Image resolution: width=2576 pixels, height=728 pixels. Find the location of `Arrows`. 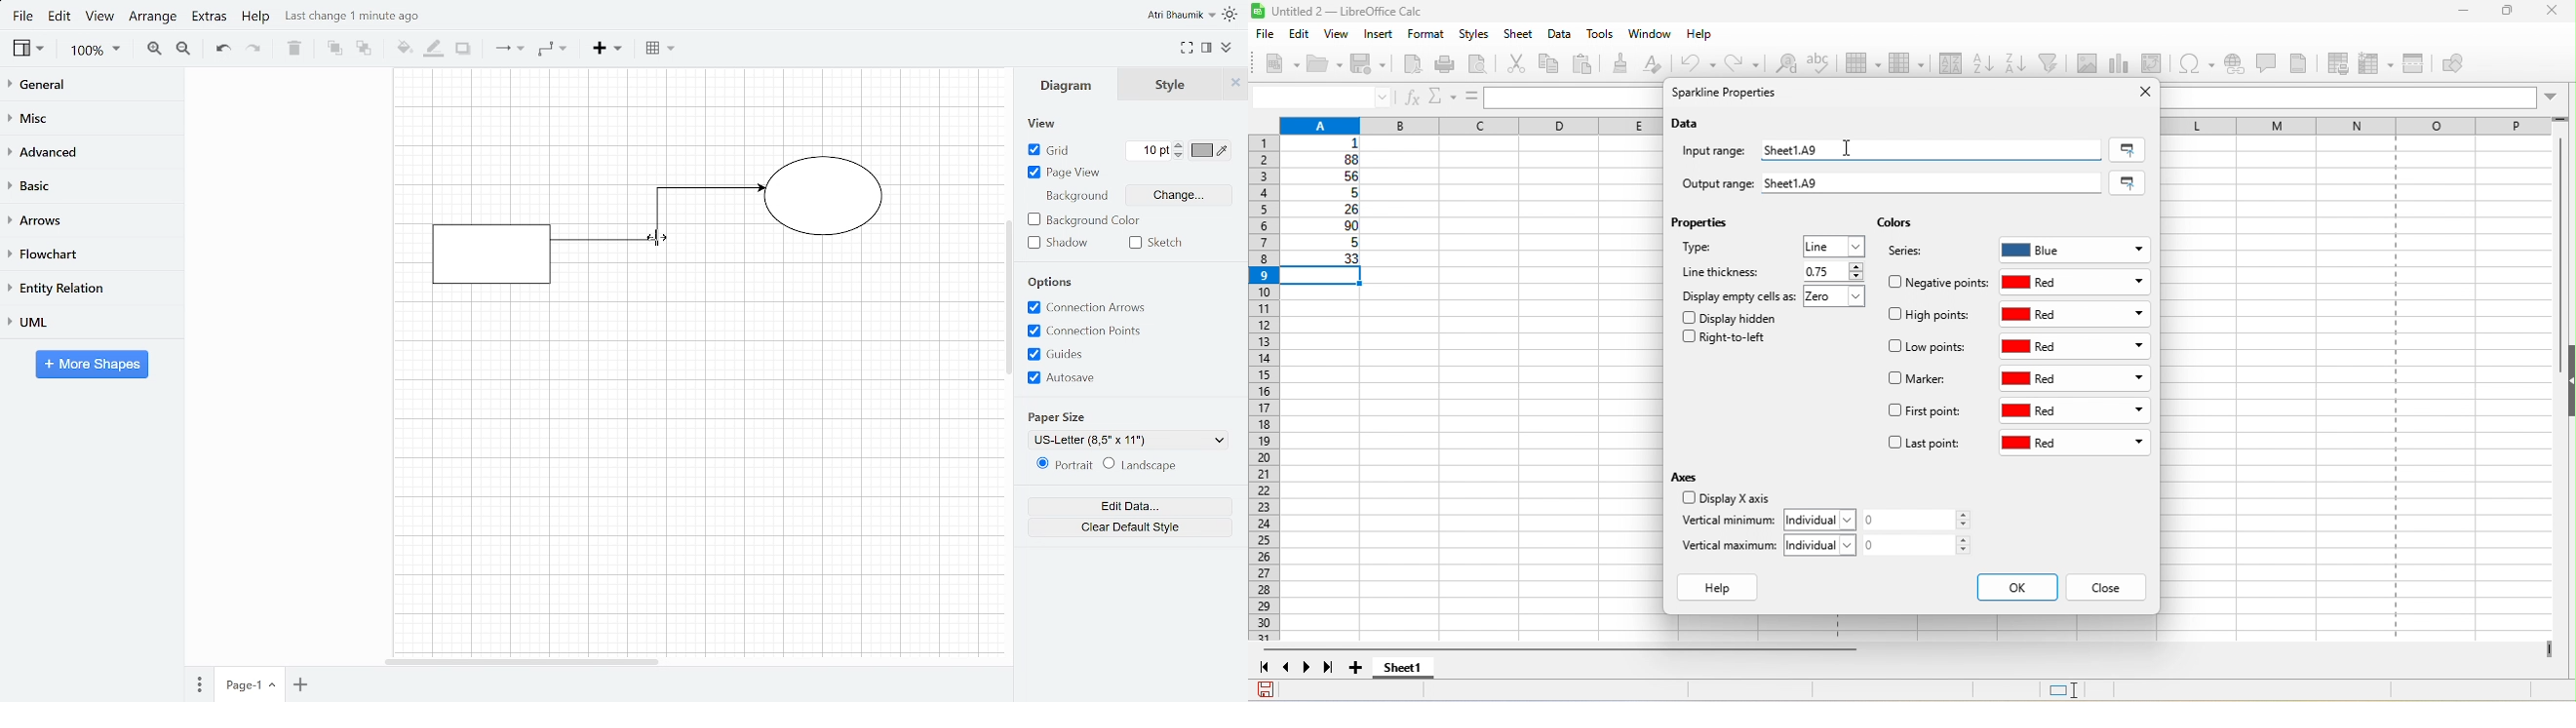

Arrows is located at coordinates (91, 219).